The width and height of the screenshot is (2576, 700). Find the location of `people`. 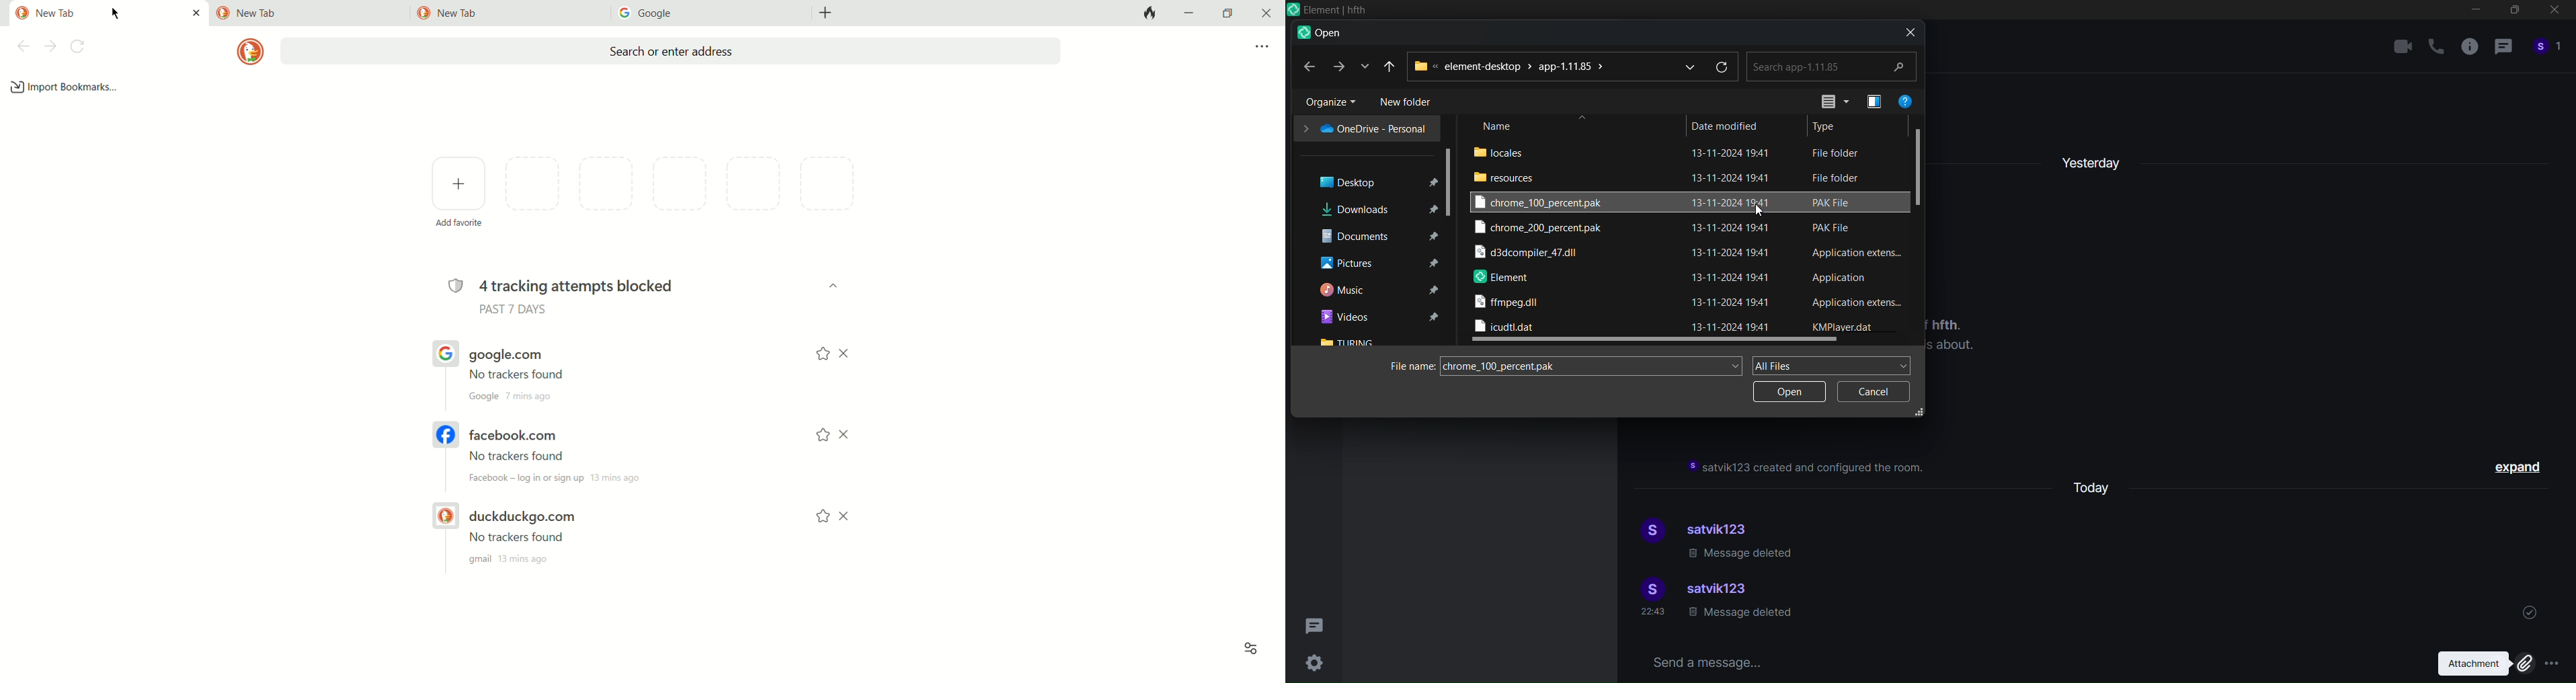

people is located at coordinates (2548, 50).